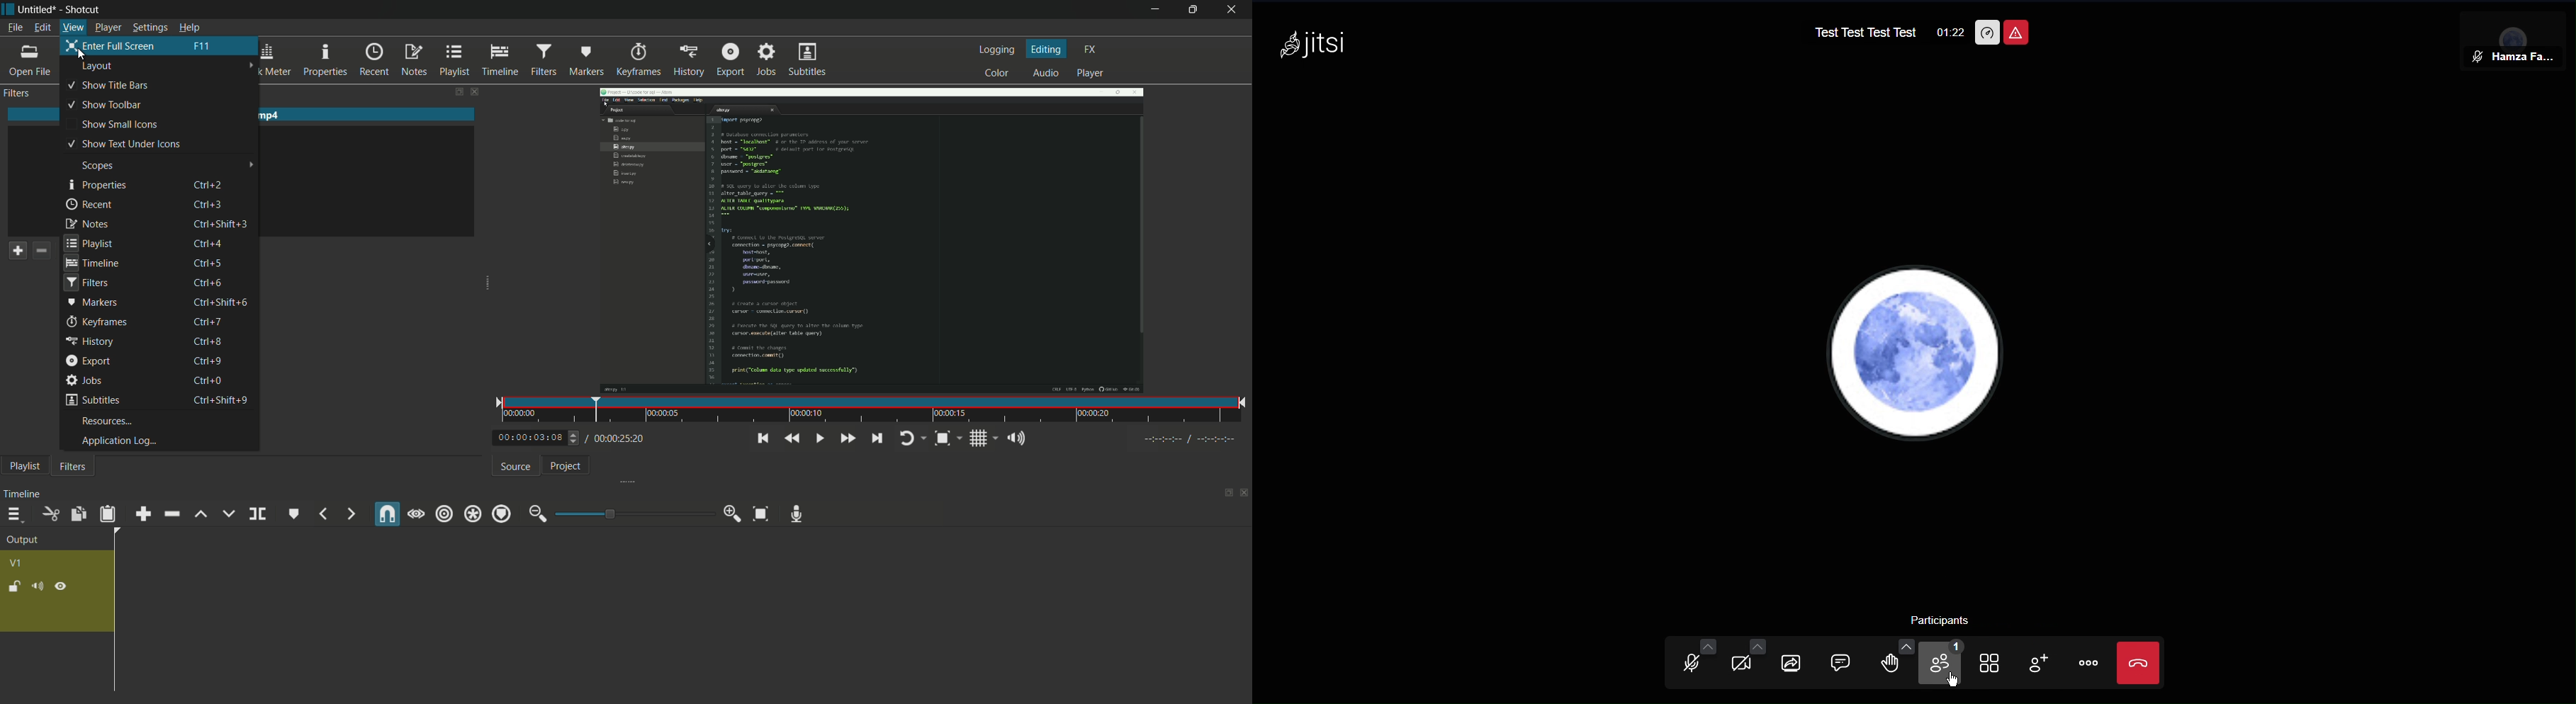 This screenshot has height=728, width=2576. What do you see at coordinates (108, 27) in the screenshot?
I see `player` at bounding box center [108, 27].